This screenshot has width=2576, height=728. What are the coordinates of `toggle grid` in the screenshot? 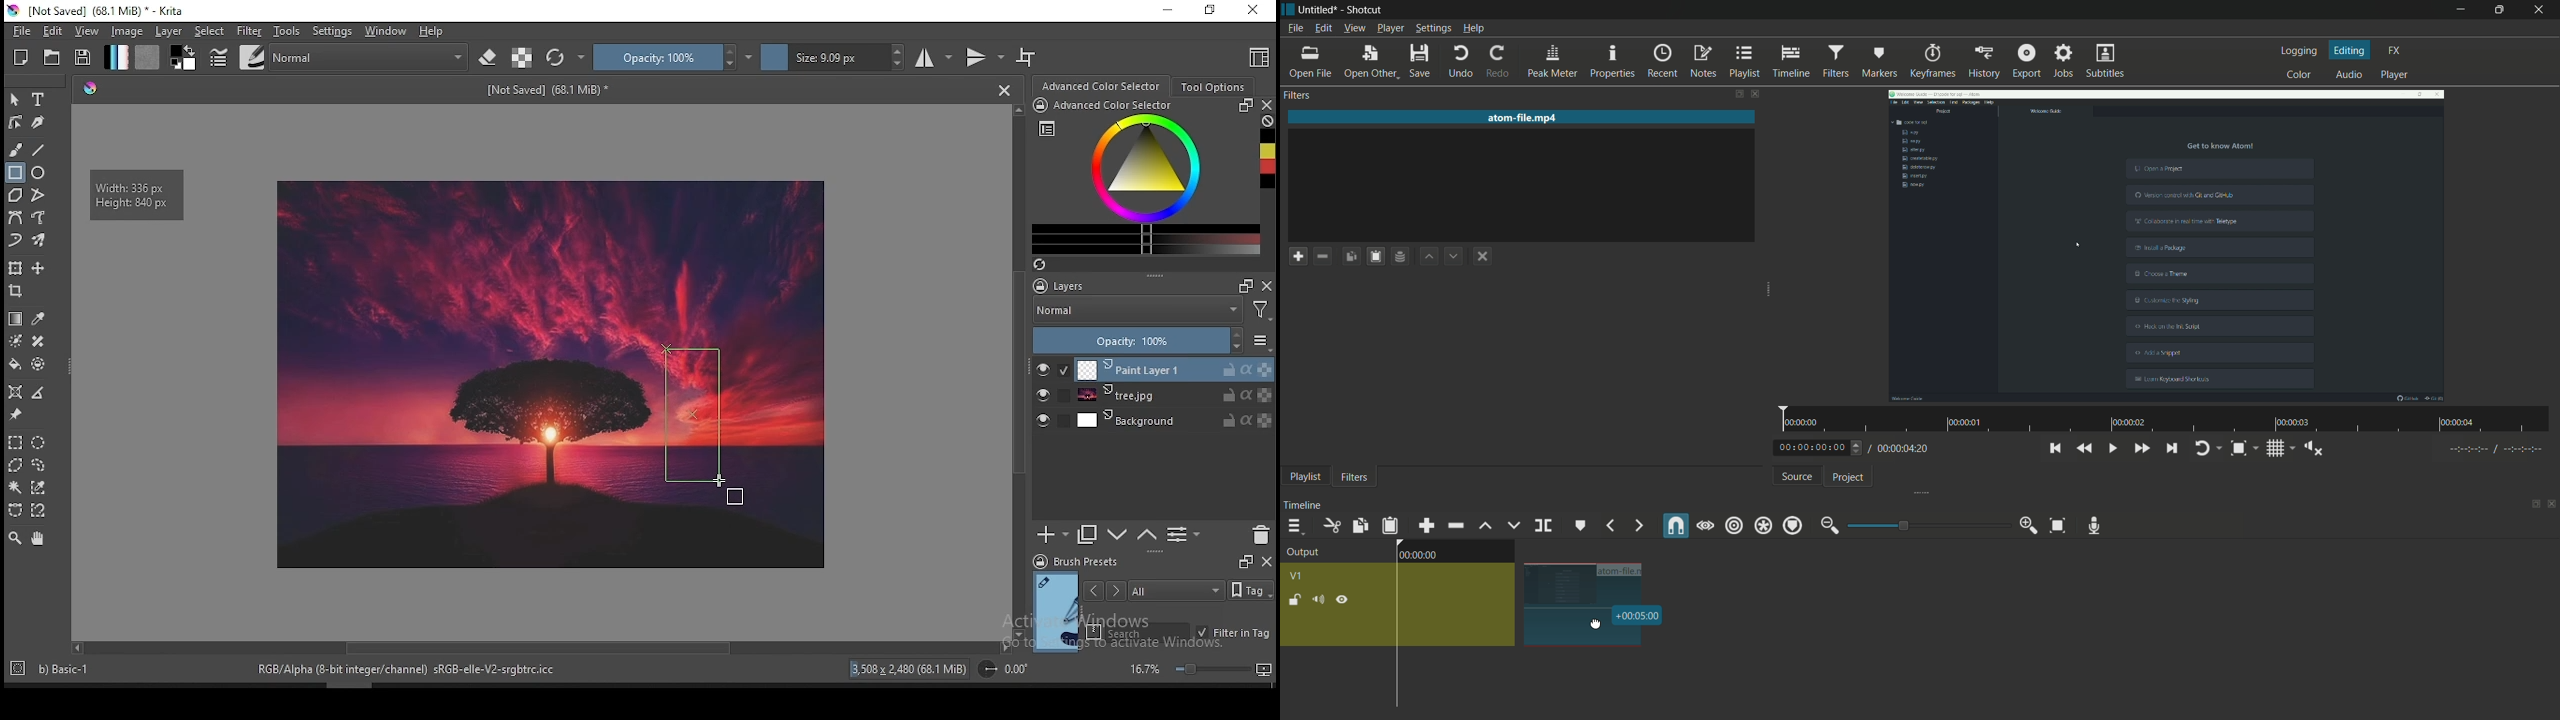 It's located at (2274, 447).